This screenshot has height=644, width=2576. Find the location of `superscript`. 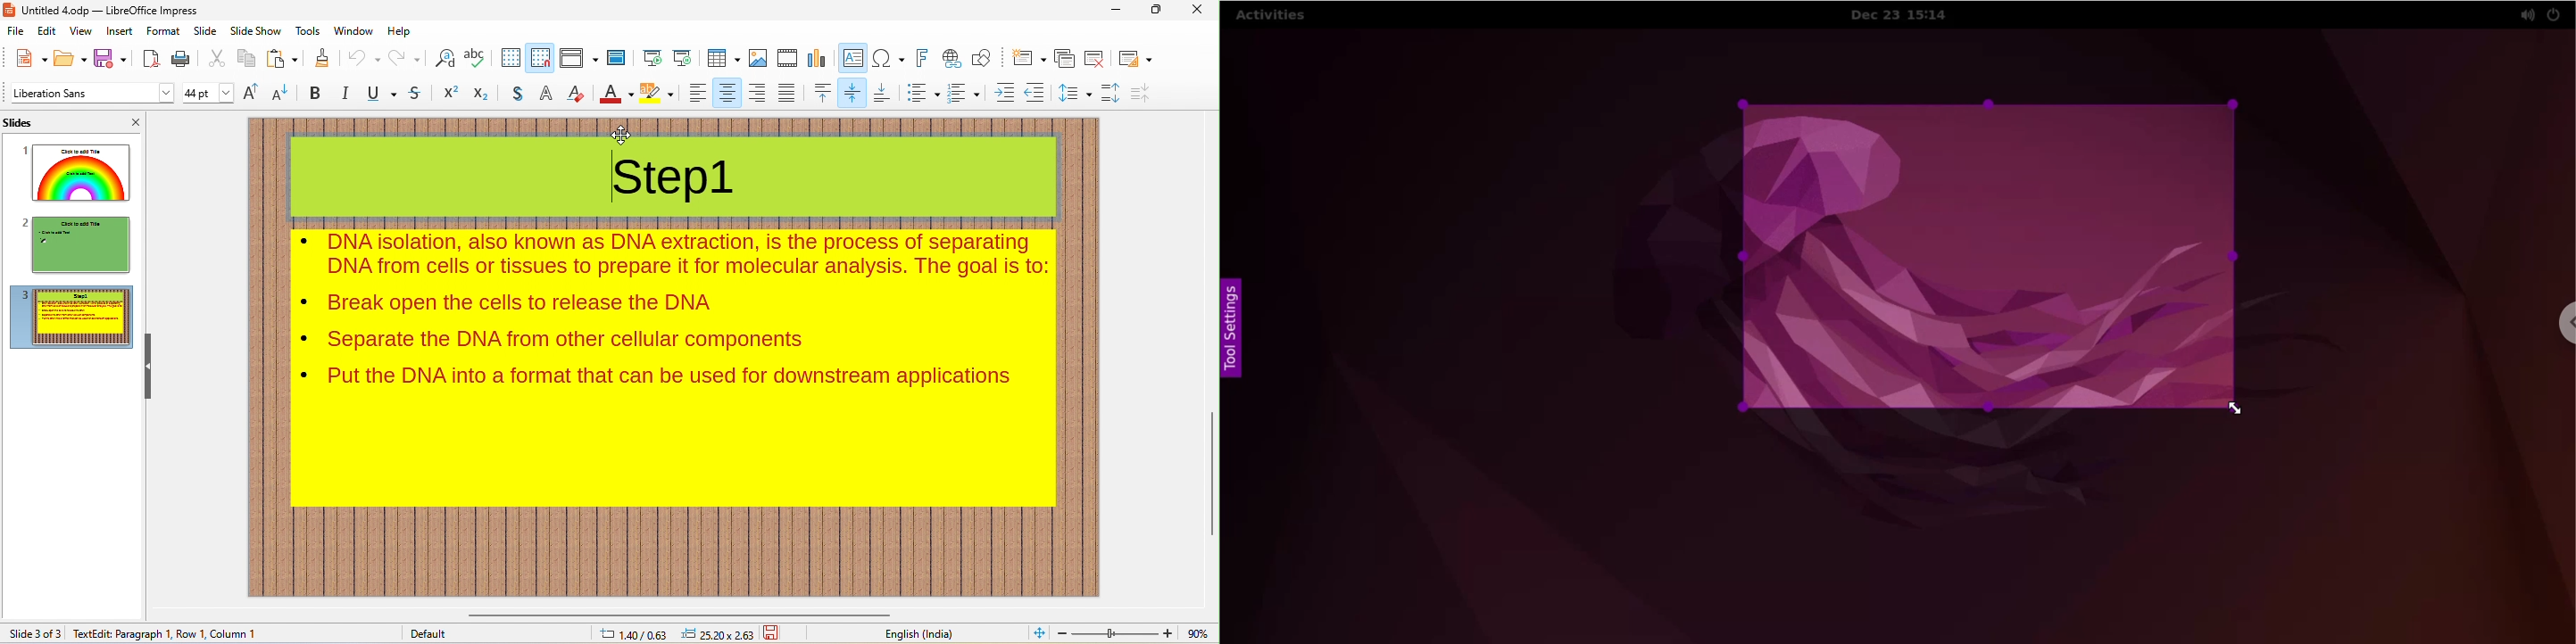

superscript is located at coordinates (453, 93).